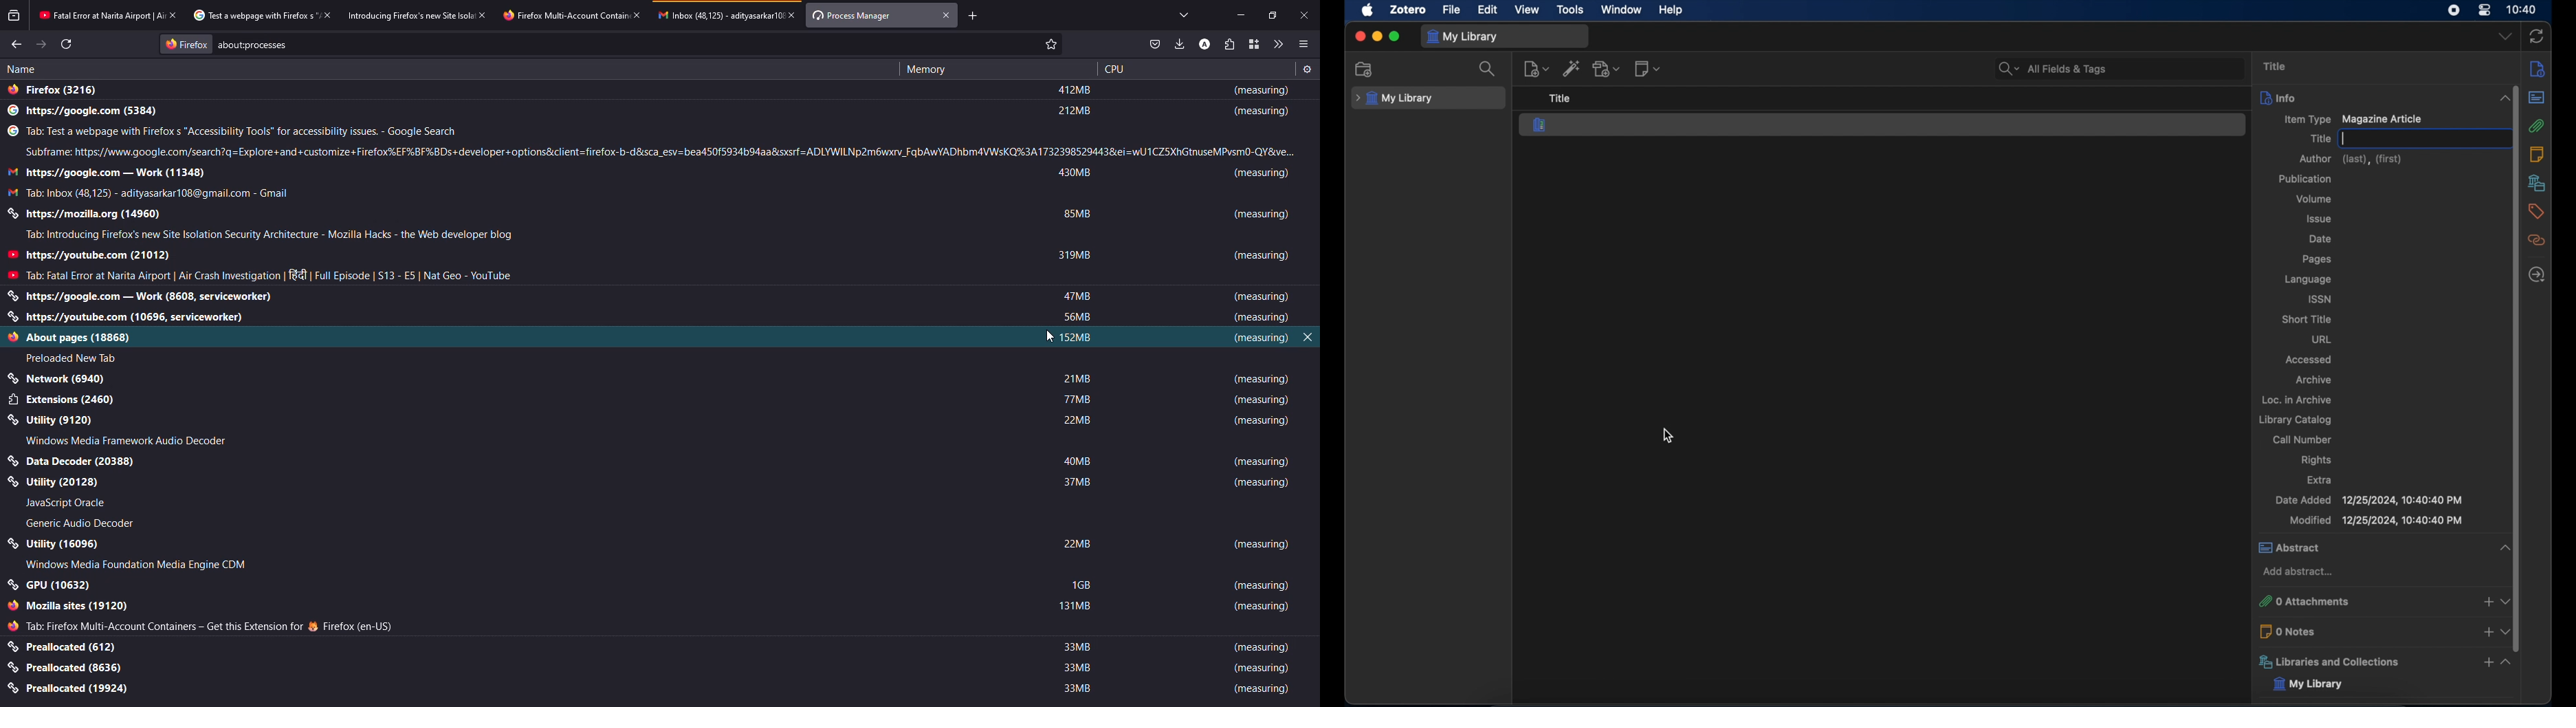 The width and height of the screenshot is (2576, 728). I want to click on dropdown, so click(2505, 35).